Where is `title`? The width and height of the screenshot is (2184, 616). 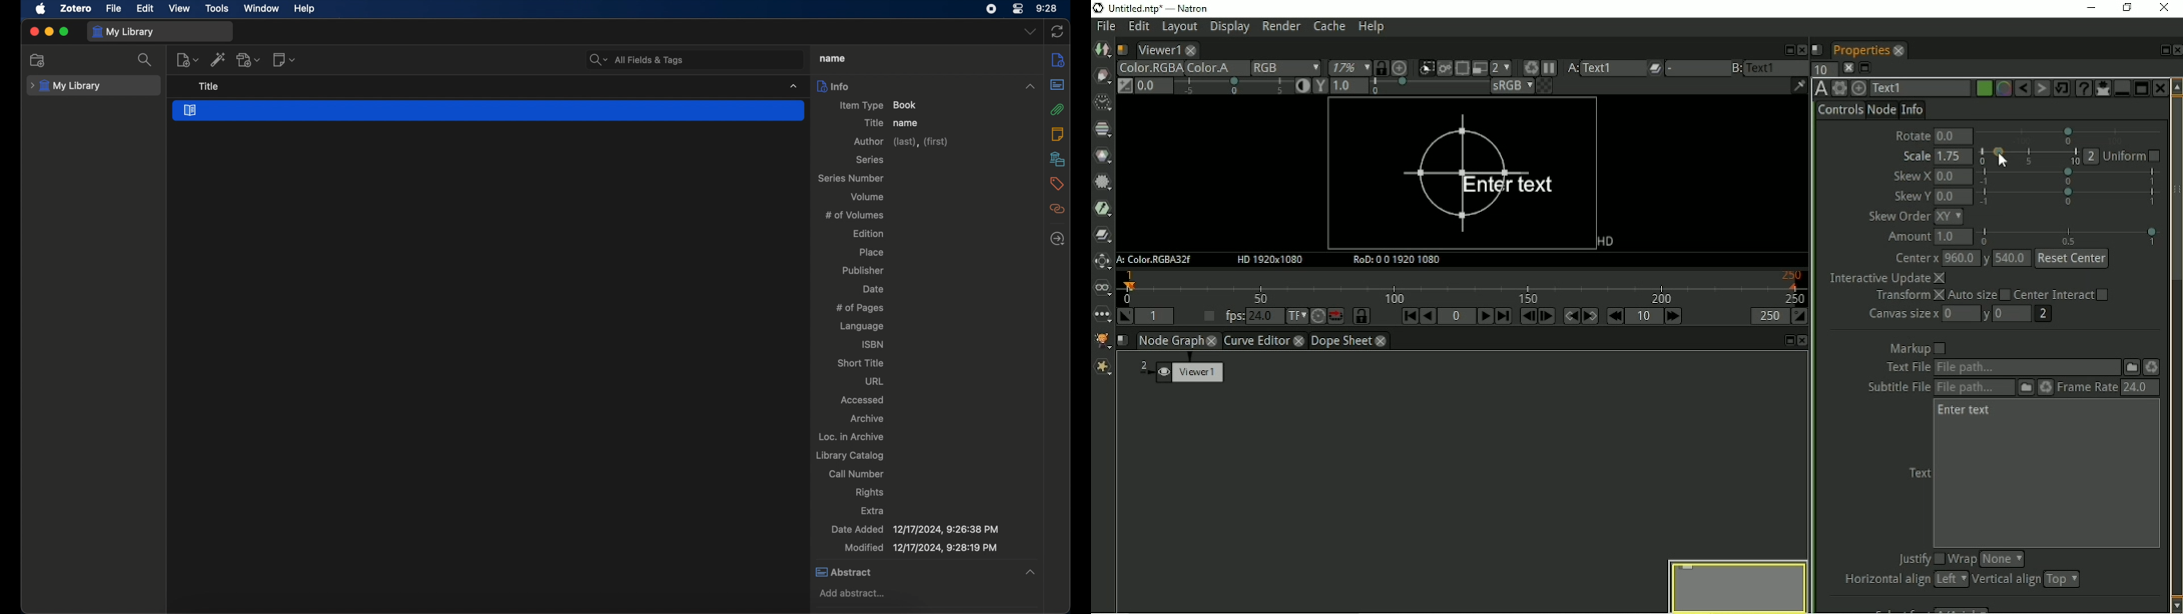
title is located at coordinates (872, 122).